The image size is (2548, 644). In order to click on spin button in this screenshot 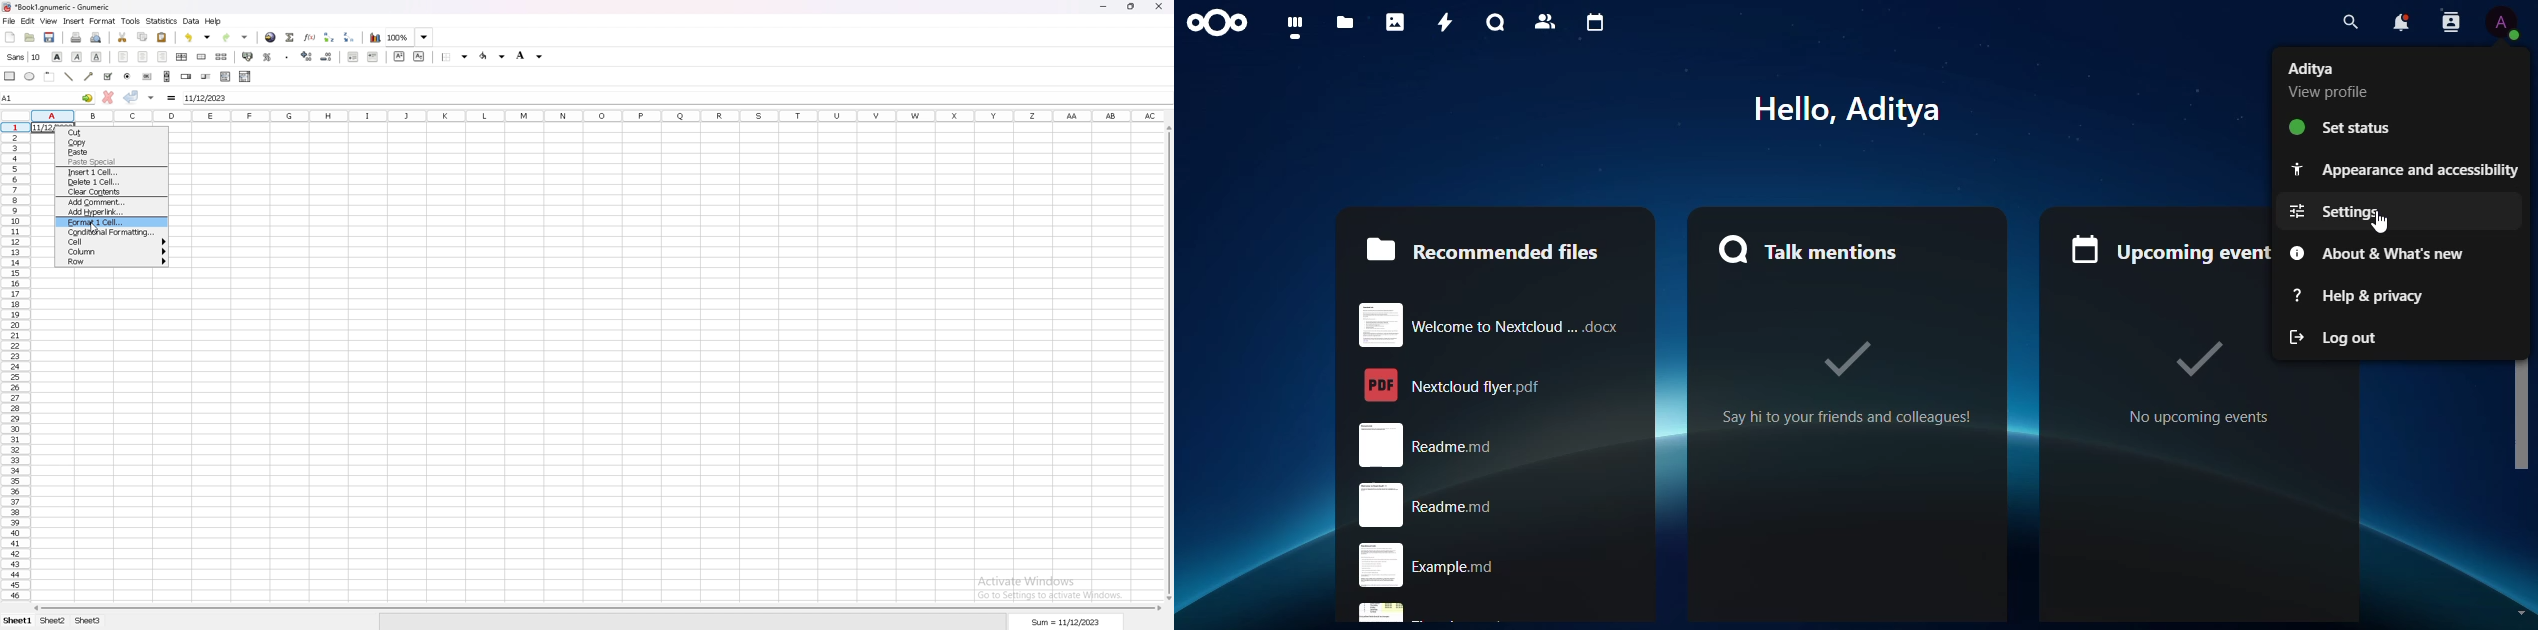, I will do `click(187, 76)`.